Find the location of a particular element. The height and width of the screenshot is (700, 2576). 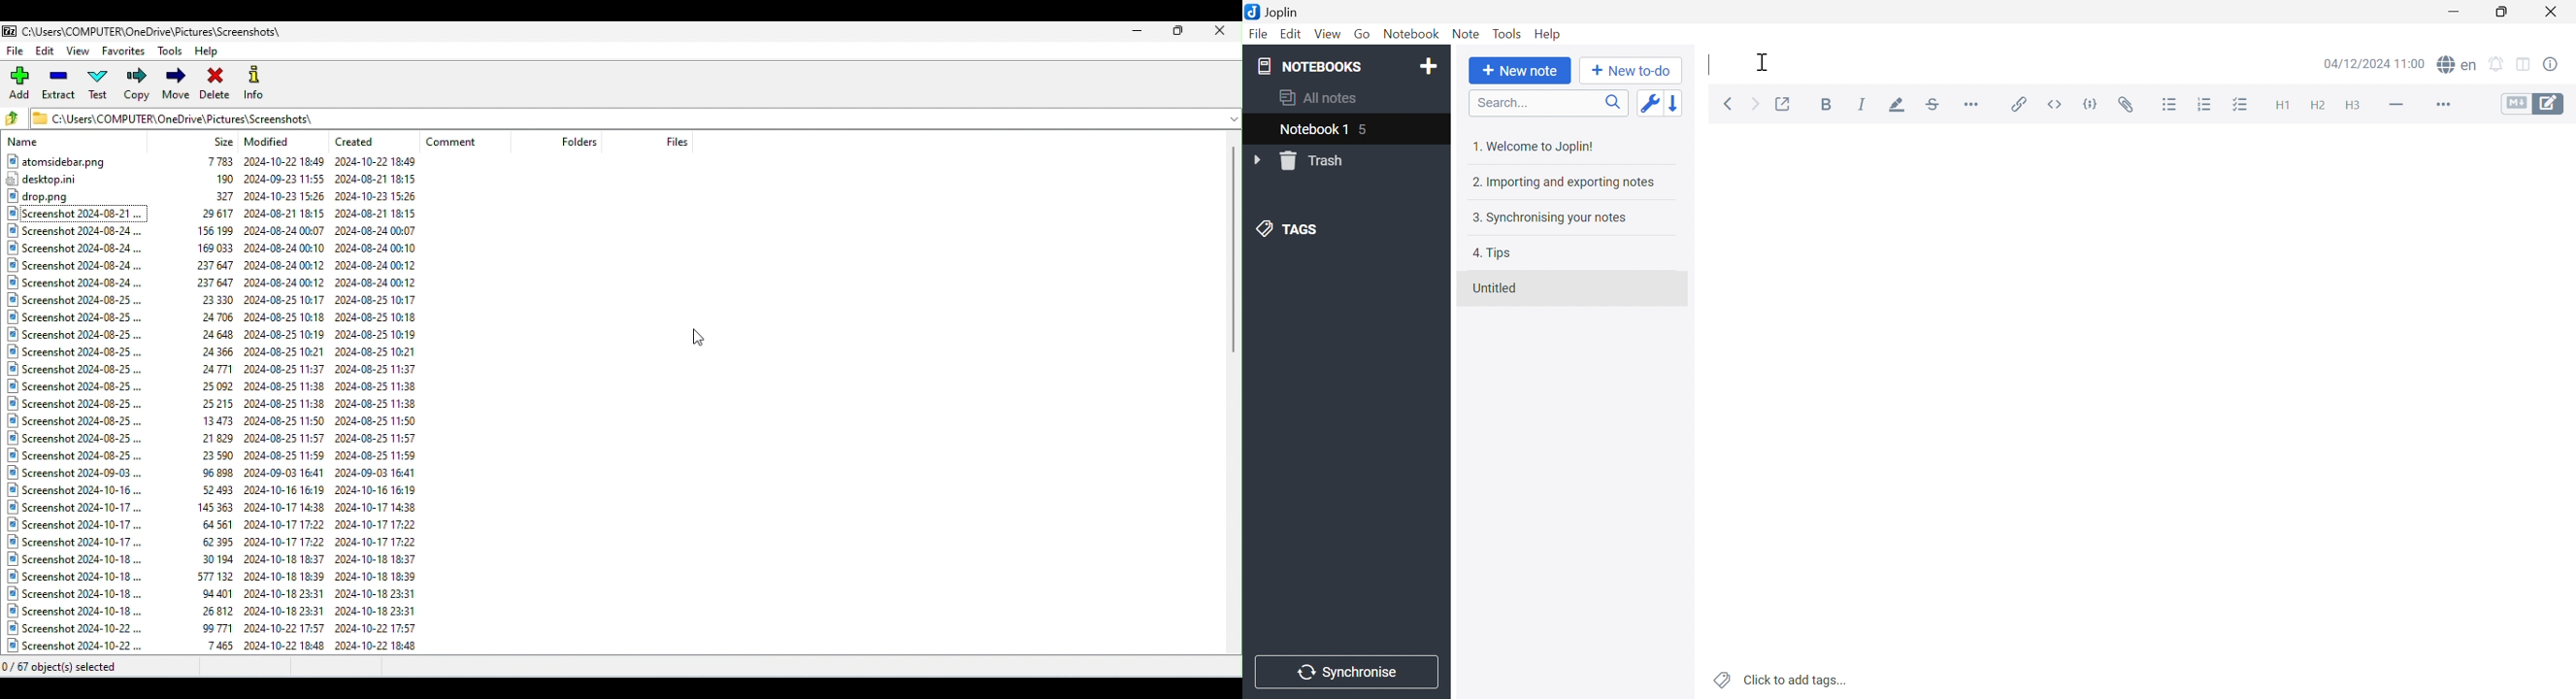

04/12/2024 is located at coordinates (2371, 64).